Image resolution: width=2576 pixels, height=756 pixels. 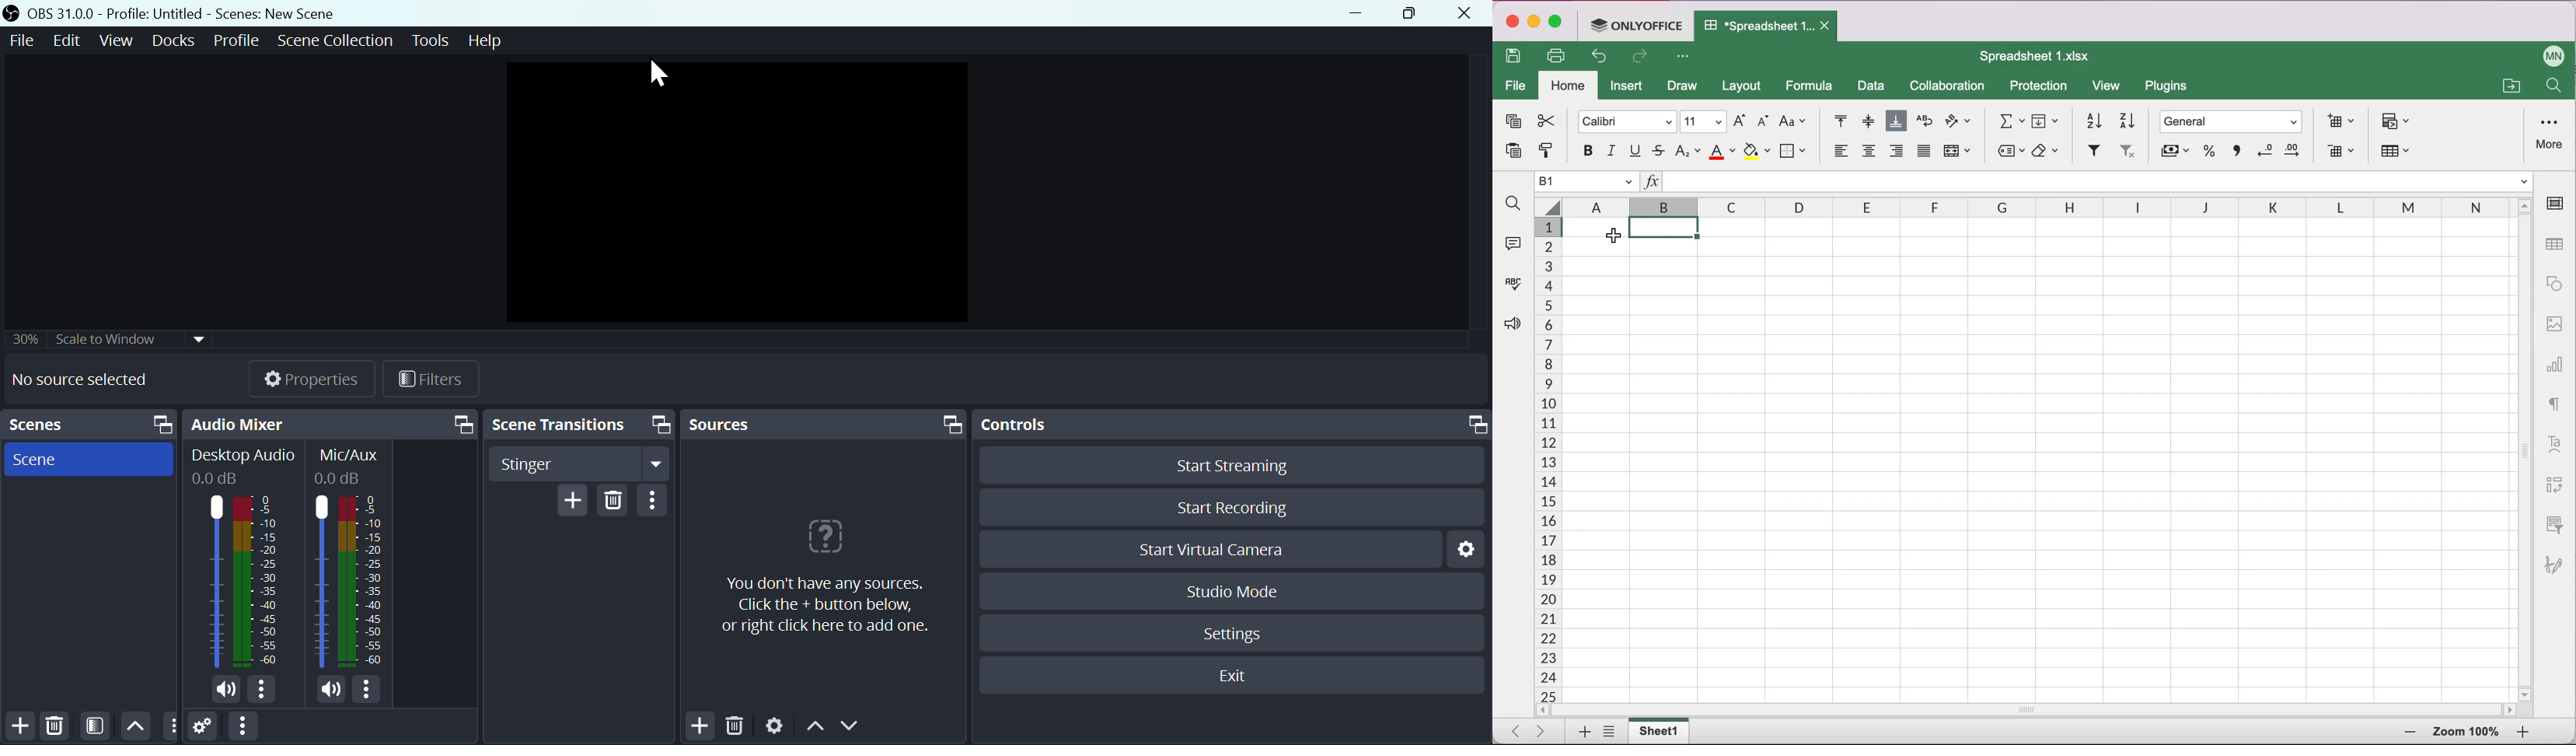 I want to click on , so click(x=428, y=38).